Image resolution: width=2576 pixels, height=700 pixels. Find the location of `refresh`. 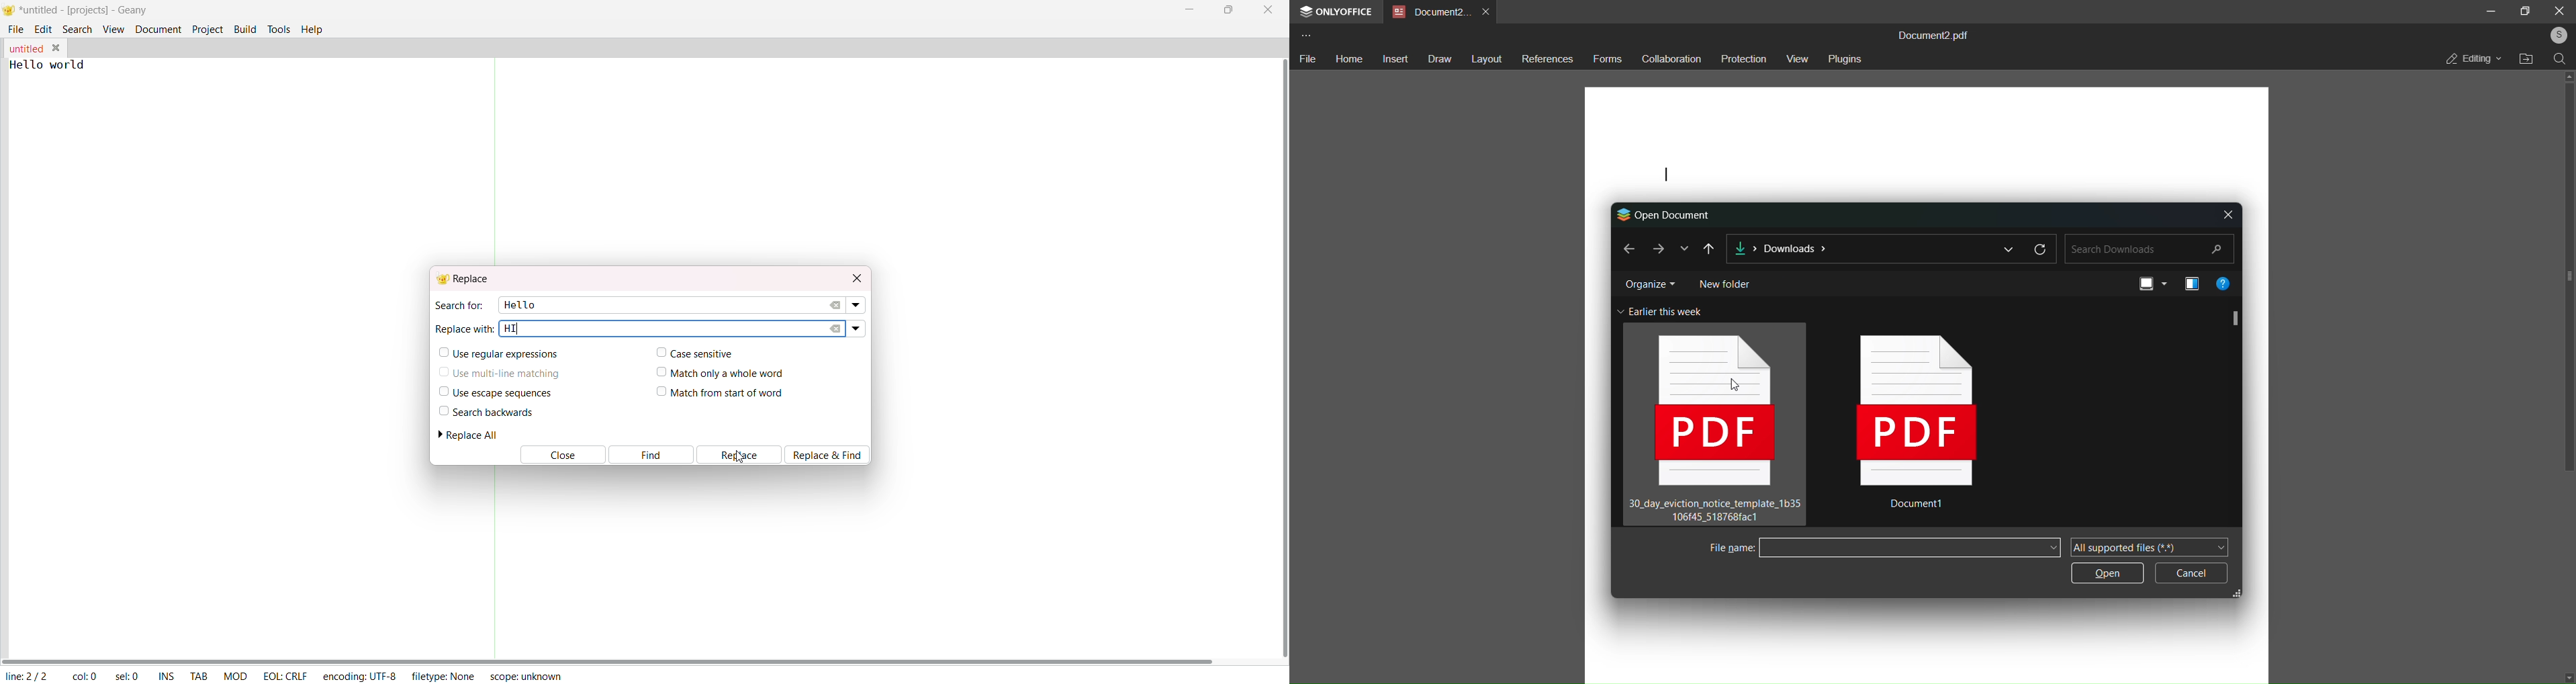

refresh is located at coordinates (2041, 248).